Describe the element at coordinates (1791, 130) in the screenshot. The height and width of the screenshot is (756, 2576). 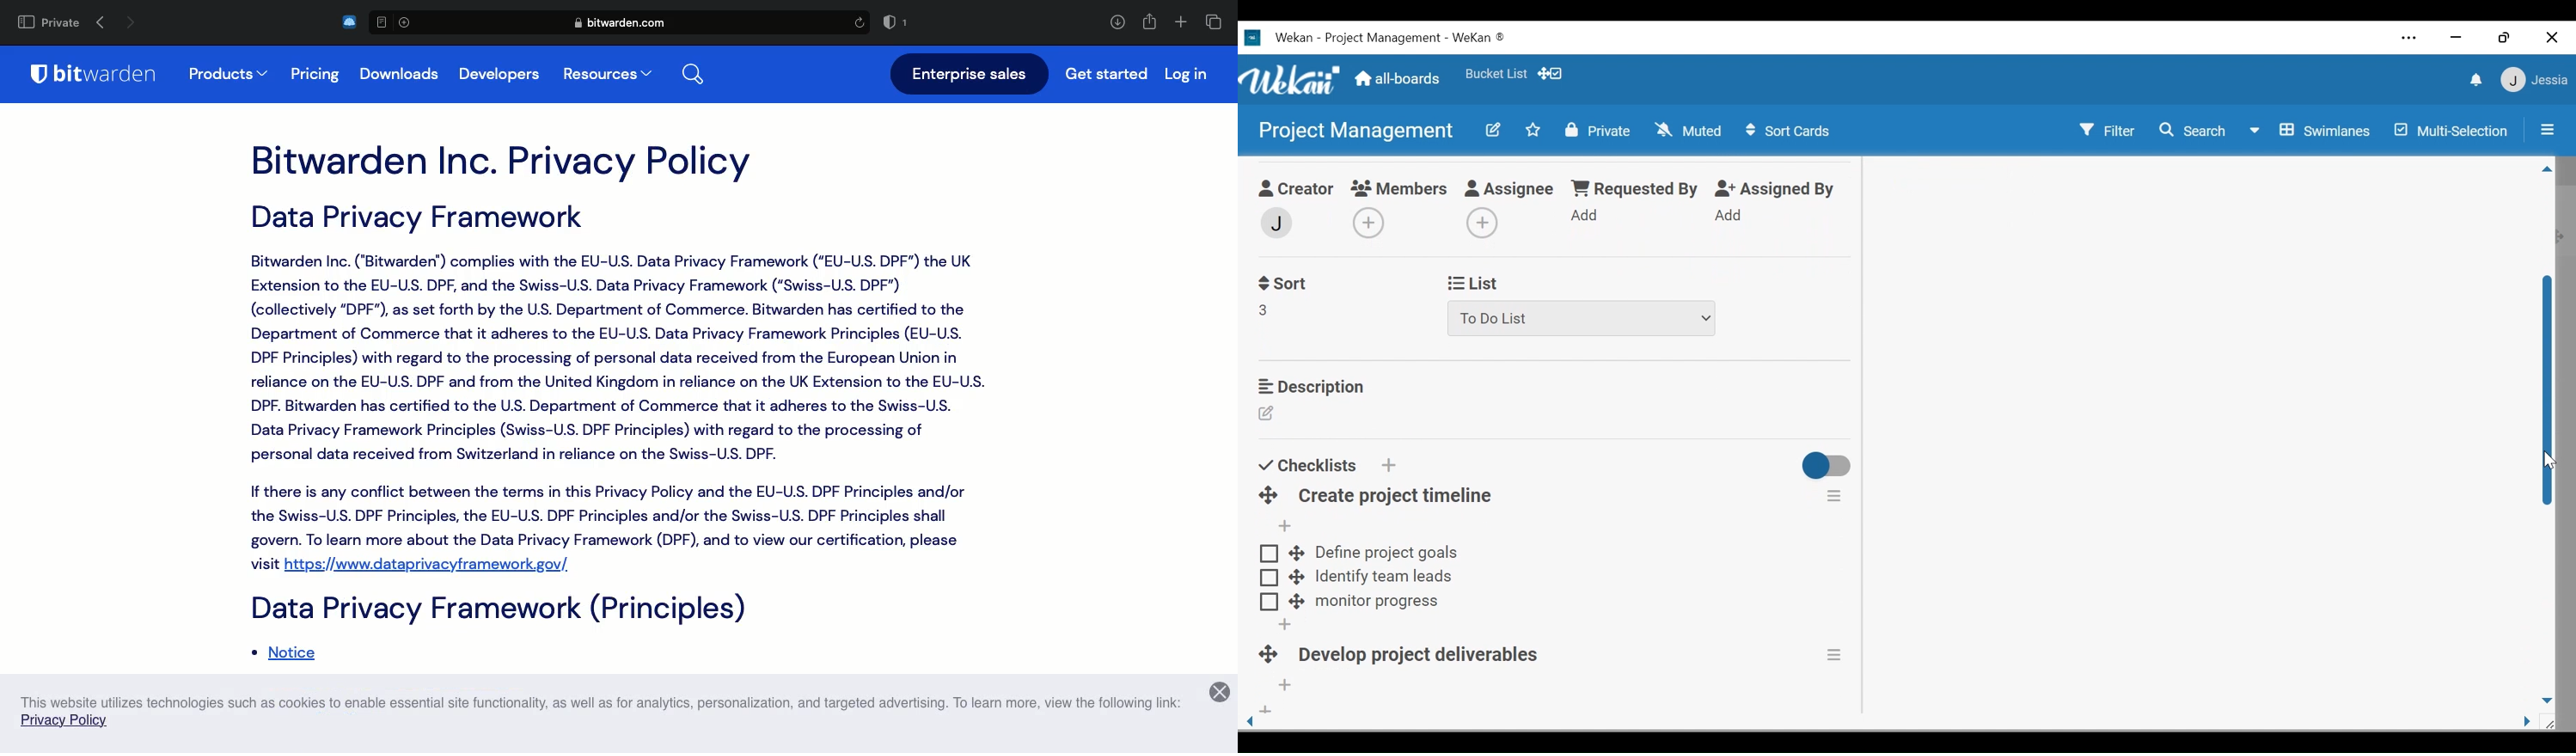
I see `Sort Cards` at that location.